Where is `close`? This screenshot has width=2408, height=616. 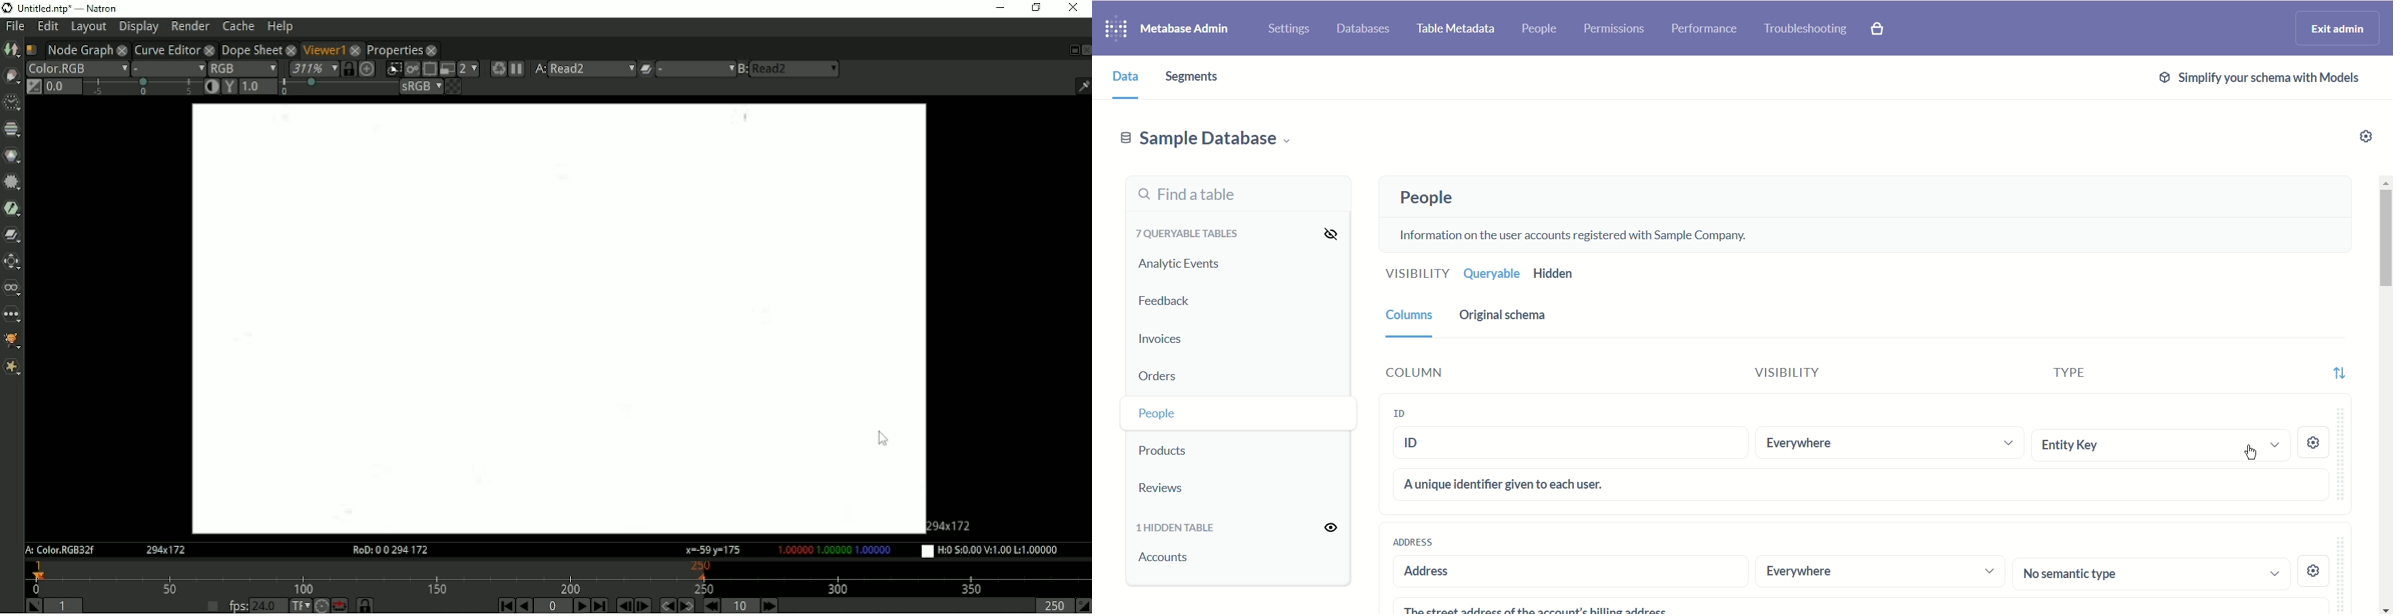 close is located at coordinates (209, 49).